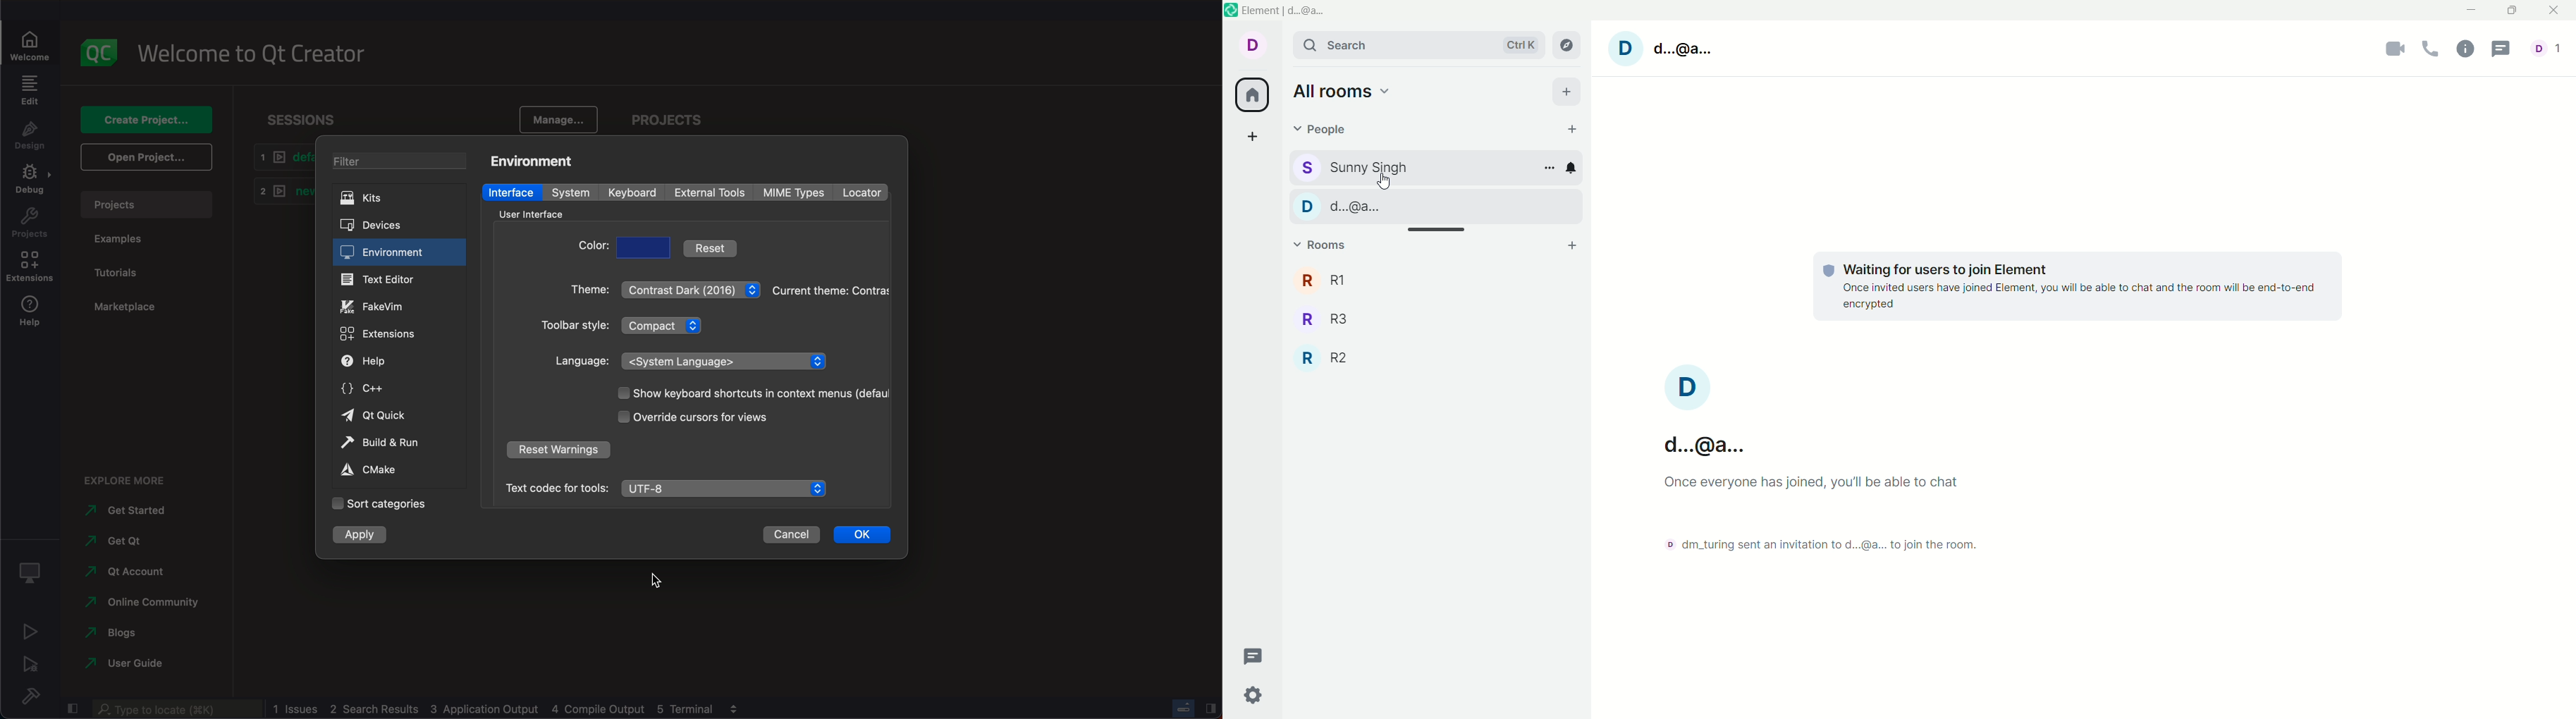 The height and width of the screenshot is (728, 2576). What do you see at coordinates (513, 192) in the screenshot?
I see `interface` at bounding box center [513, 192].